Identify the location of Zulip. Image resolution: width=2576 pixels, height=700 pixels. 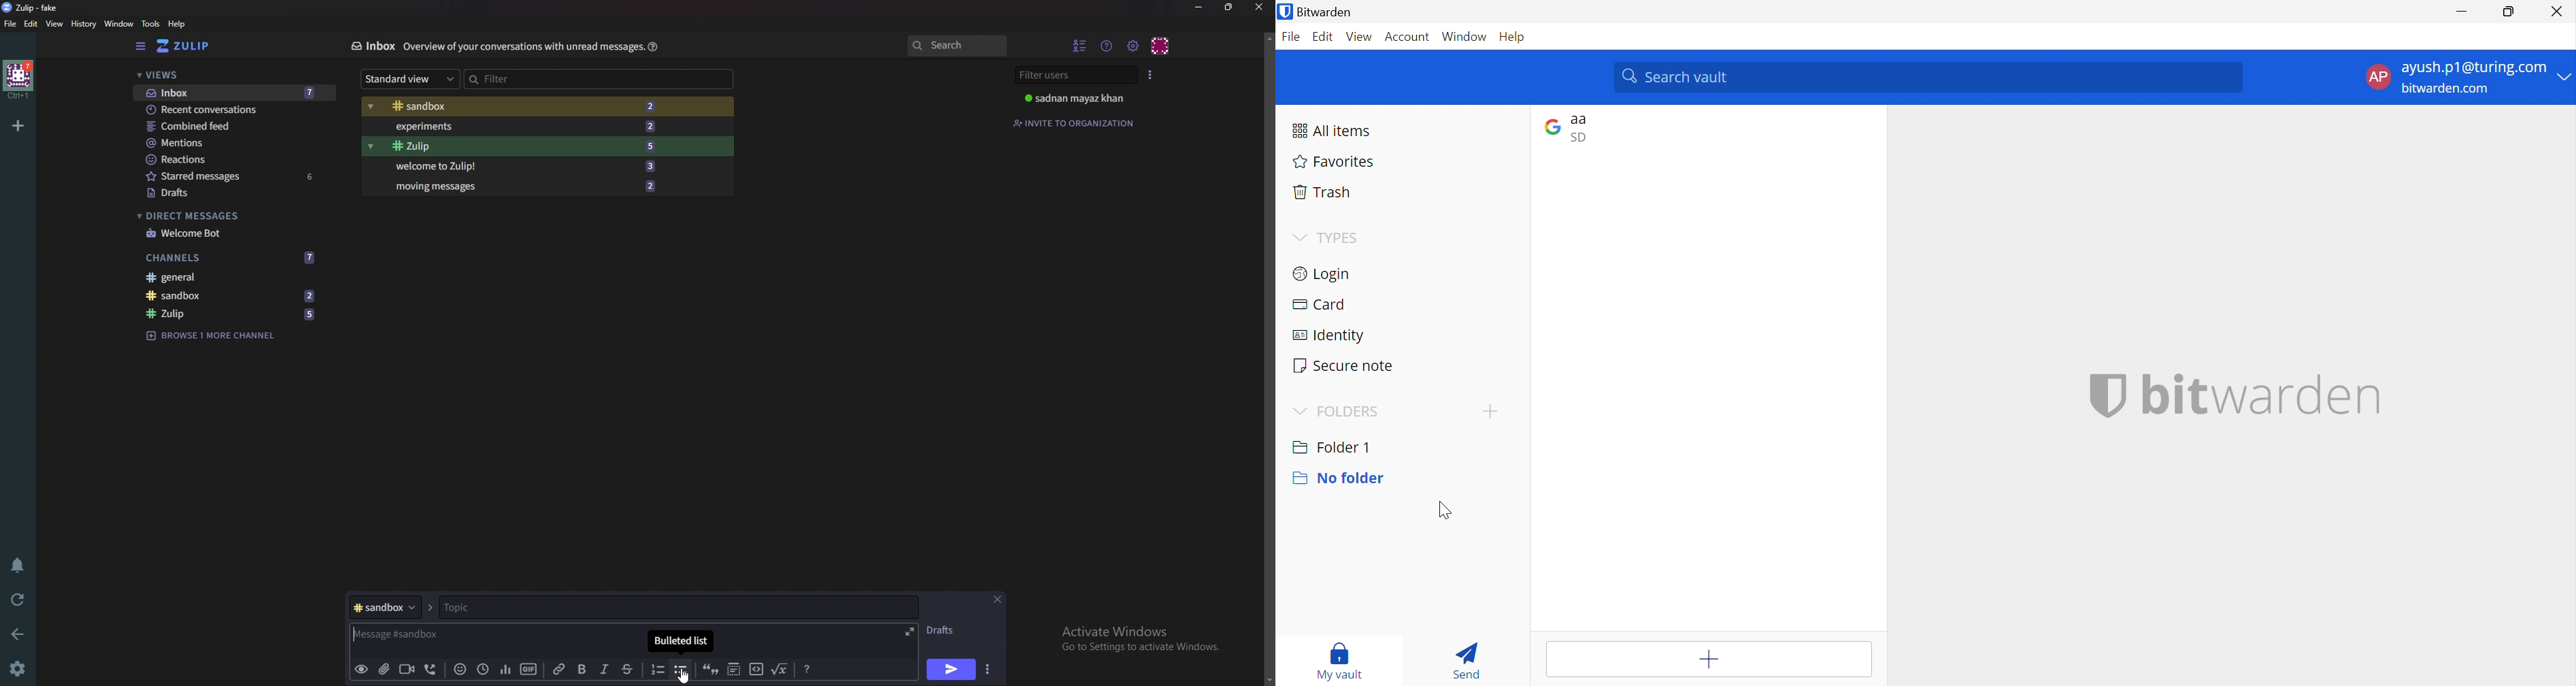
(232, 314).